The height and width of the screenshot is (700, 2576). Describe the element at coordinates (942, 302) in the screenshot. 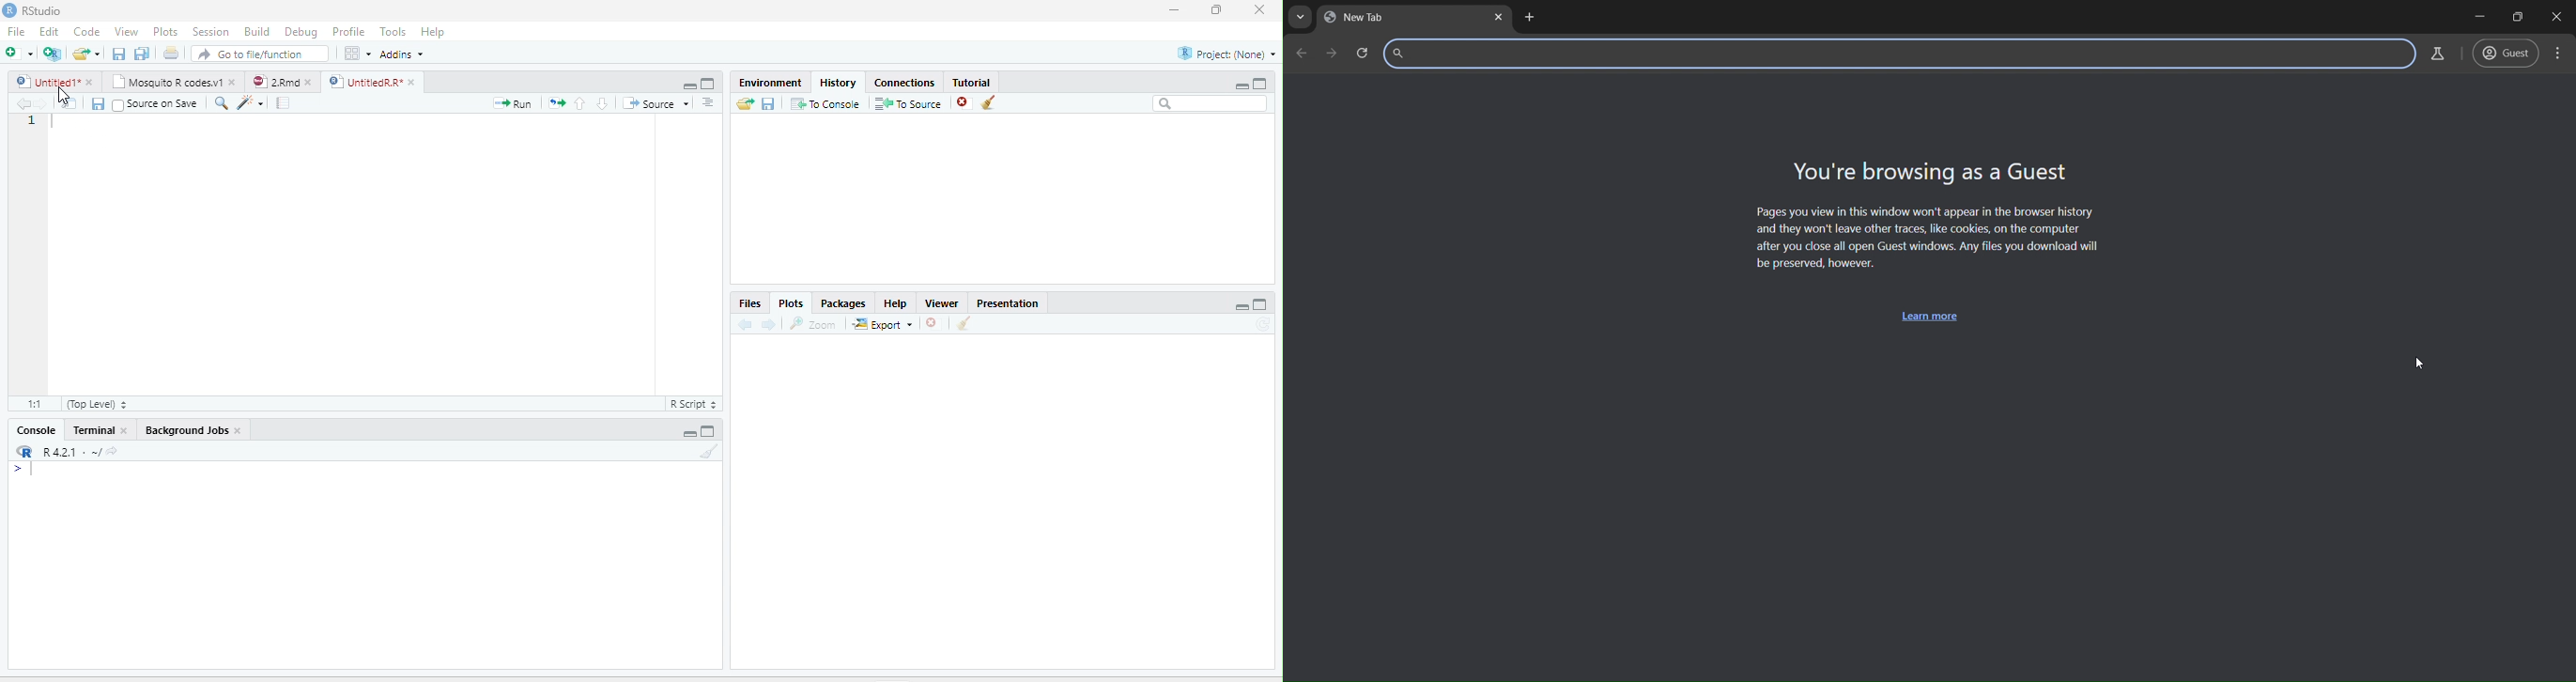

I see `Viewer` at that location.